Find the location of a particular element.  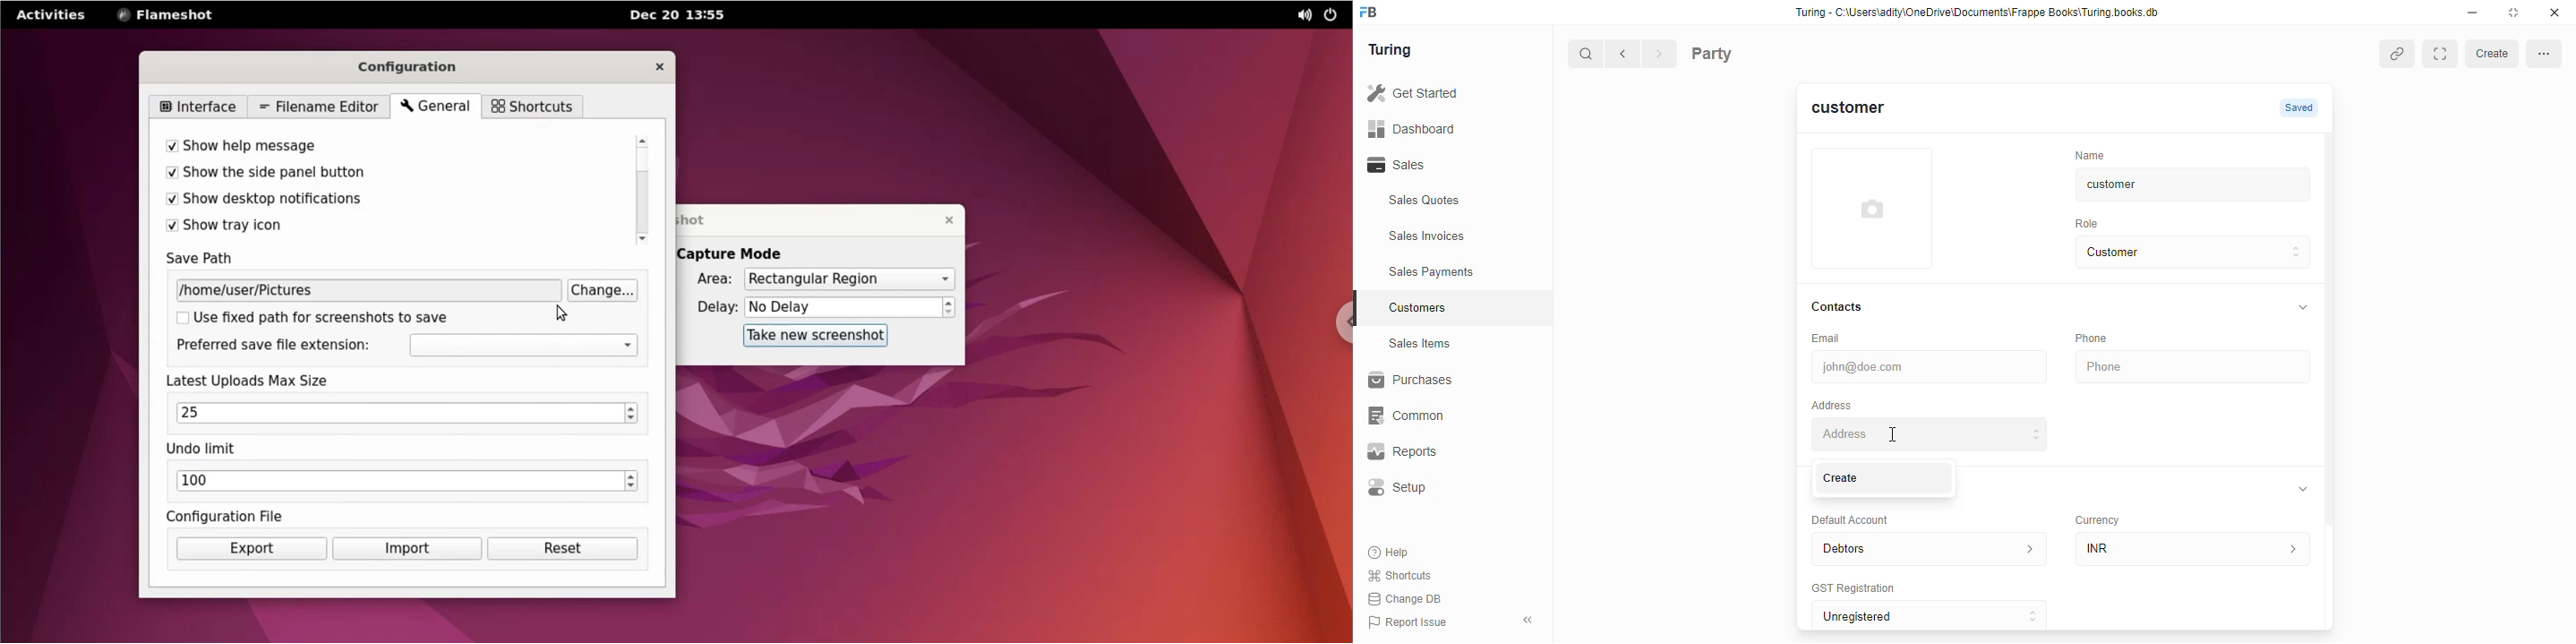

forward is located at coordinates (1661, 56).